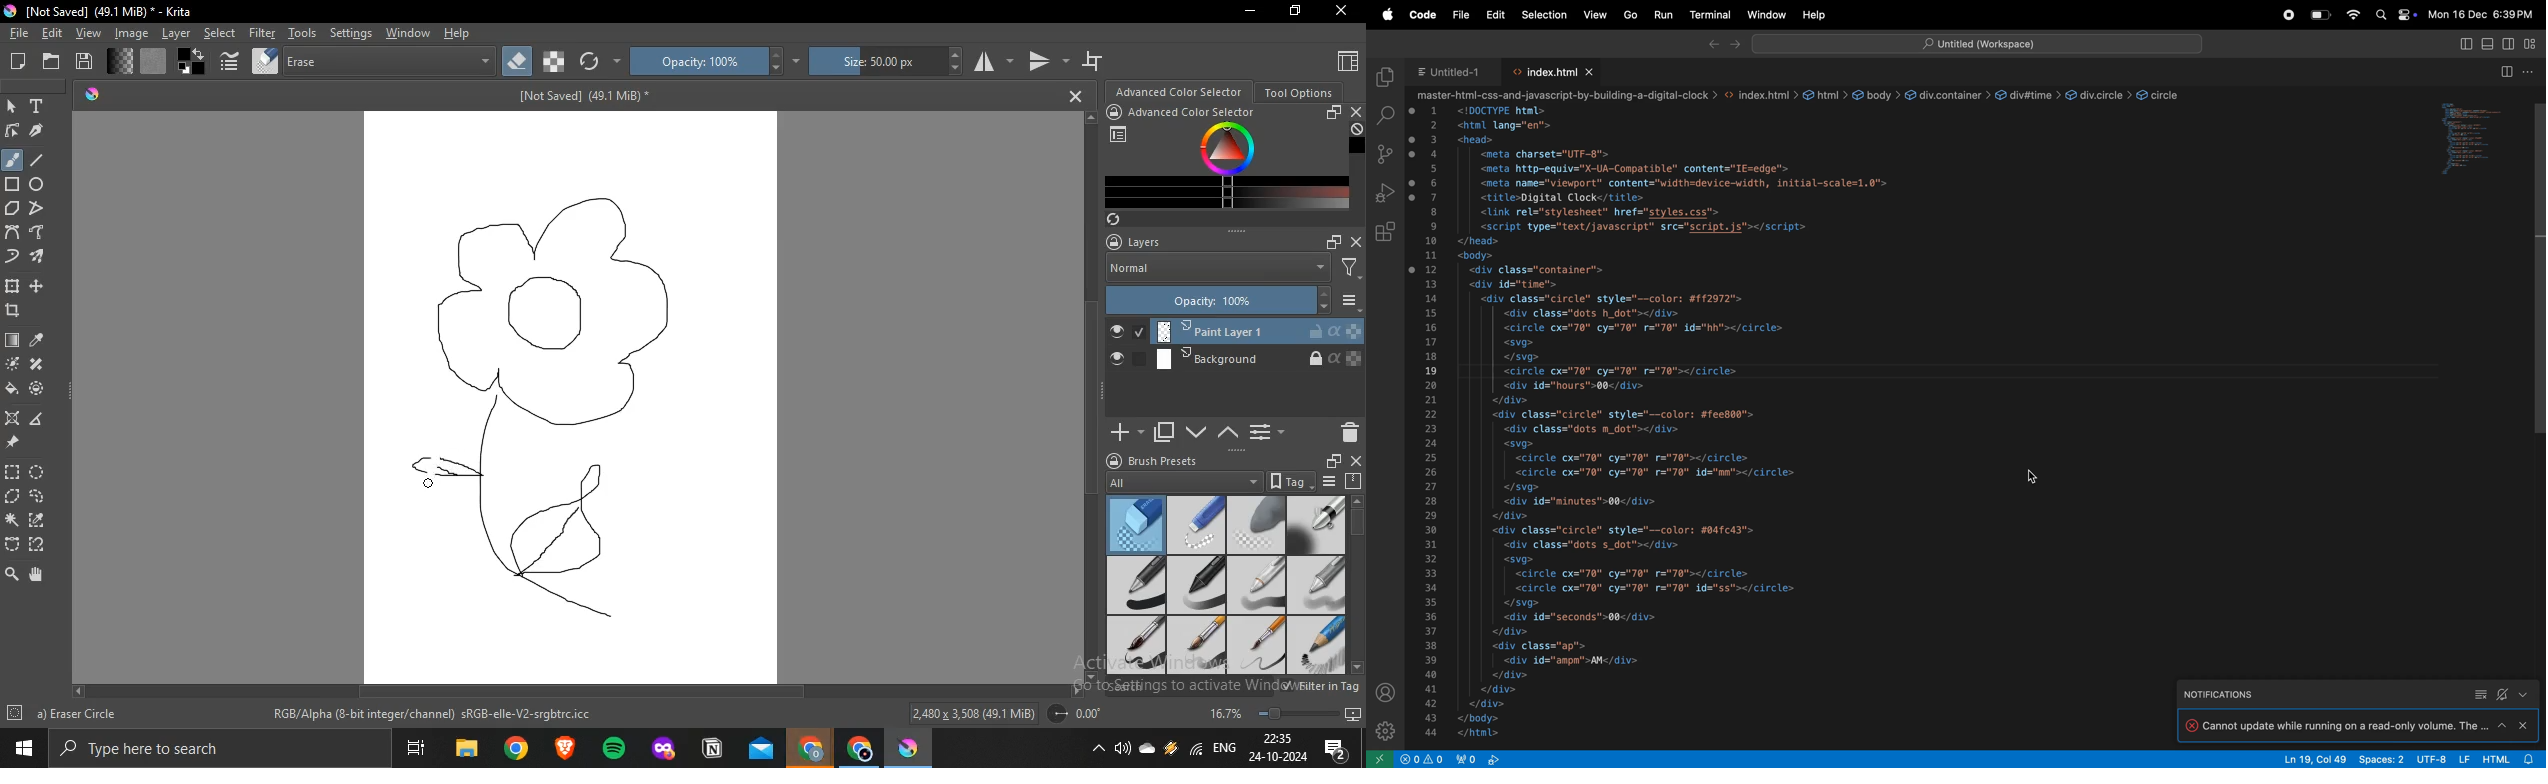  What do you see at coordinates (1136, 522) in the screenshot?
I see `eraser` at bounding box center [1136, 522].